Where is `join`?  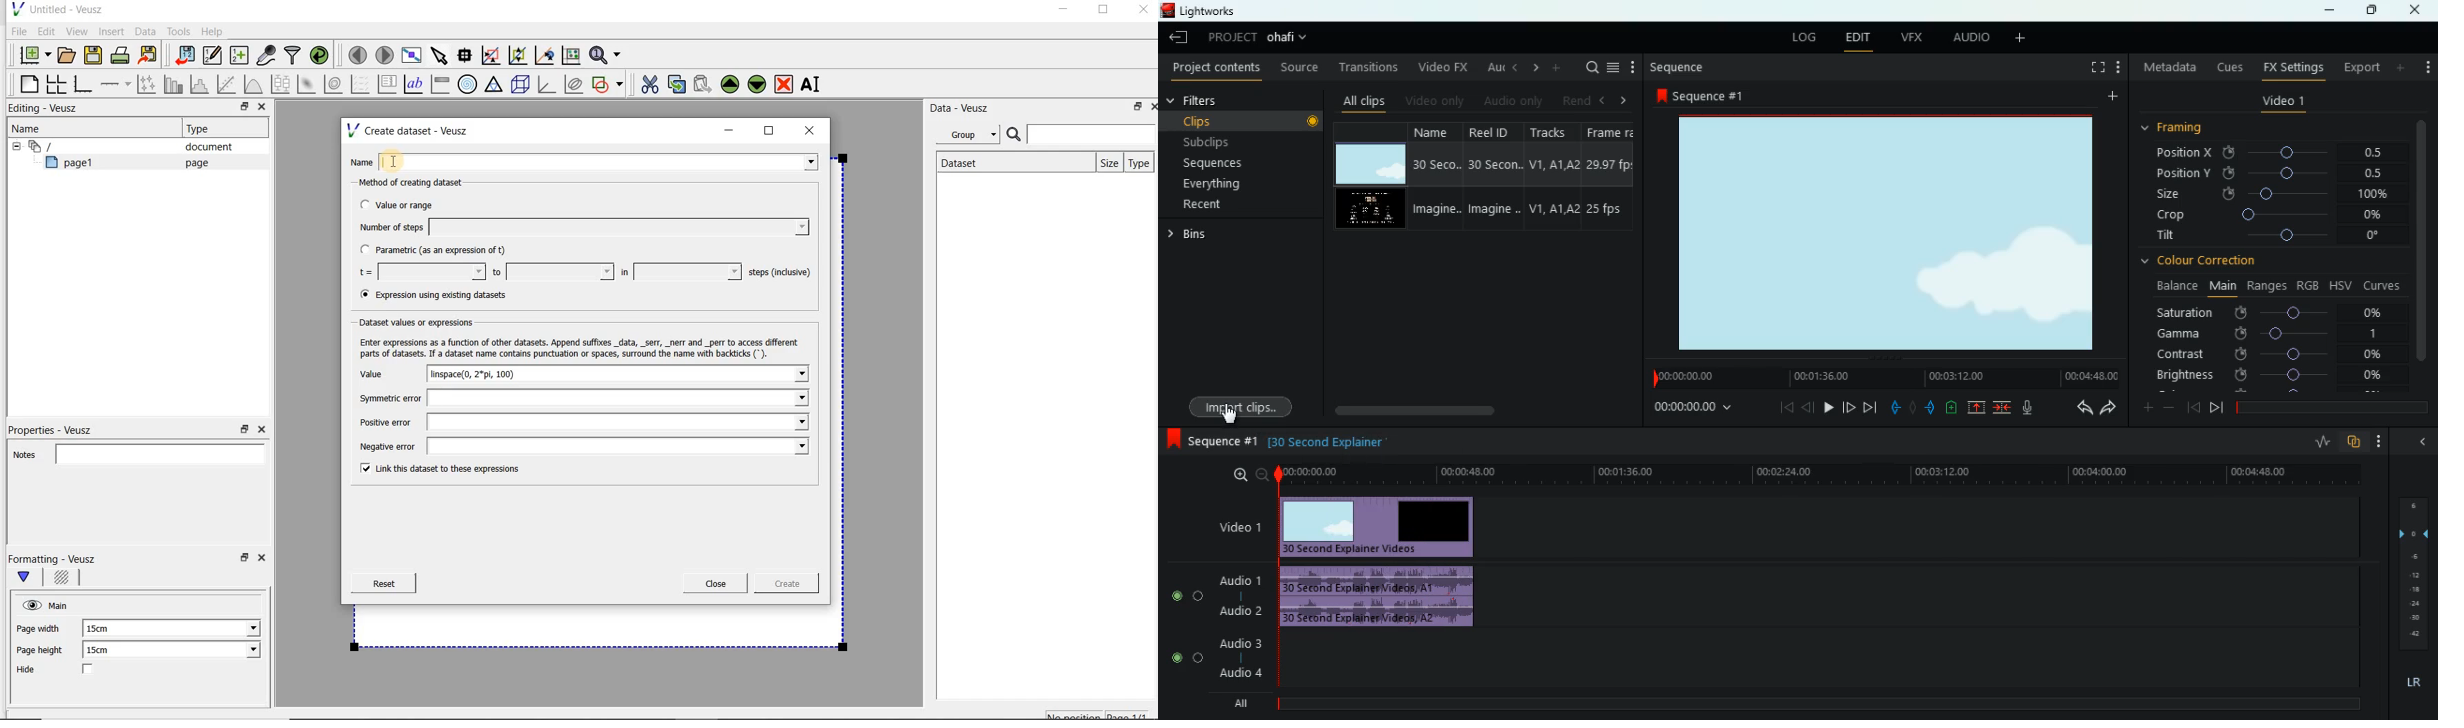 join is located at coordinates (2004, 407).